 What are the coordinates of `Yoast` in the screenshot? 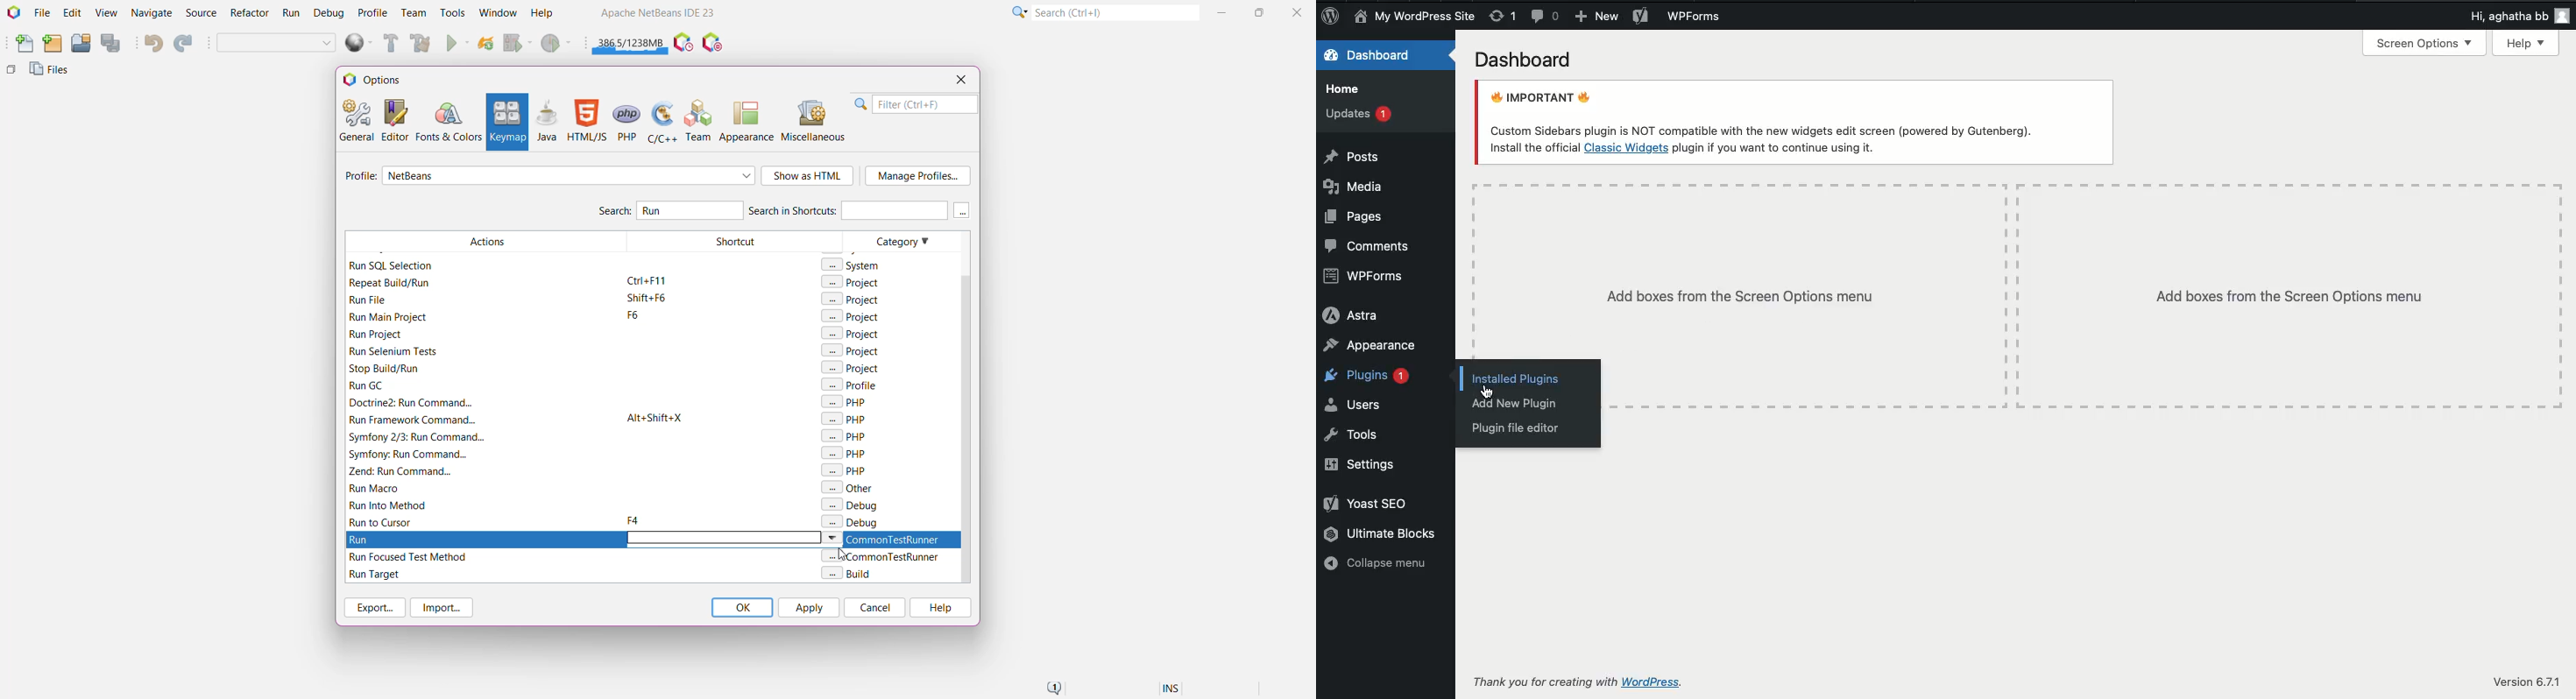 It's located at (1368, 505).